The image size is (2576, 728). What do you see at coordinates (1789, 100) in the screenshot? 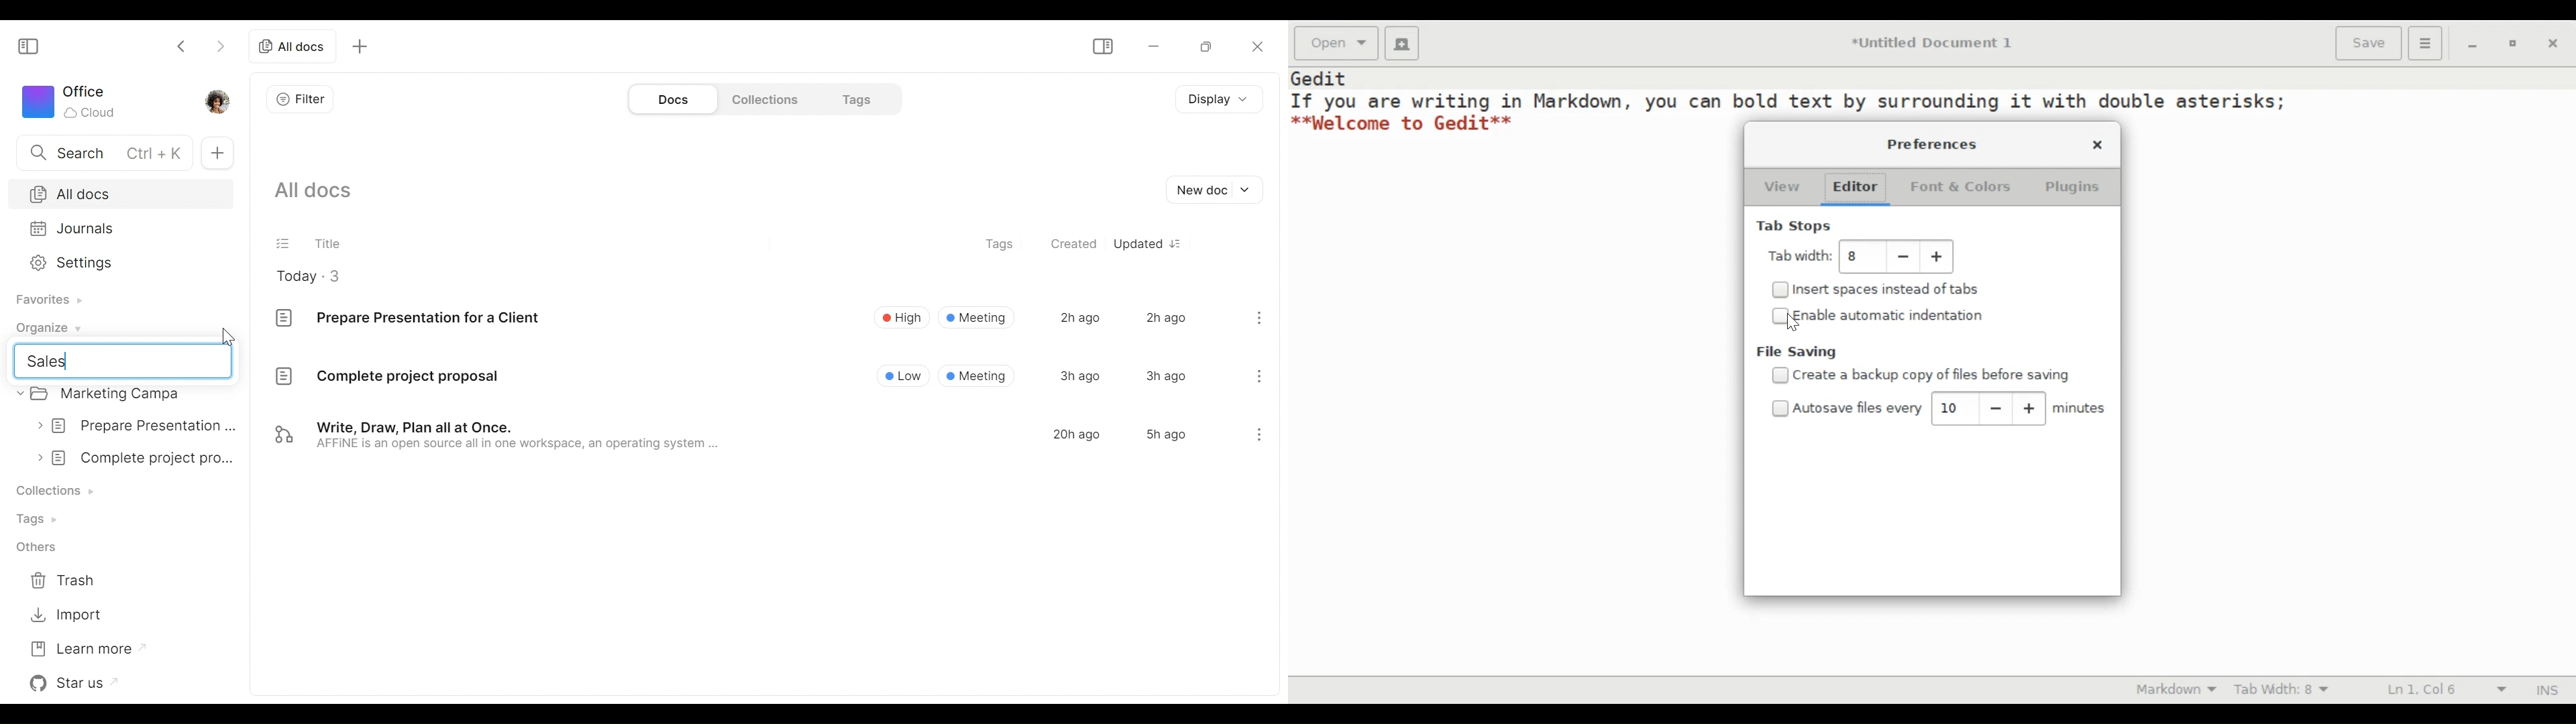
I see `If you are writing in Markdown, you can bold text by surrounding it with double asterisks;` at bounding box center [1789, 100].